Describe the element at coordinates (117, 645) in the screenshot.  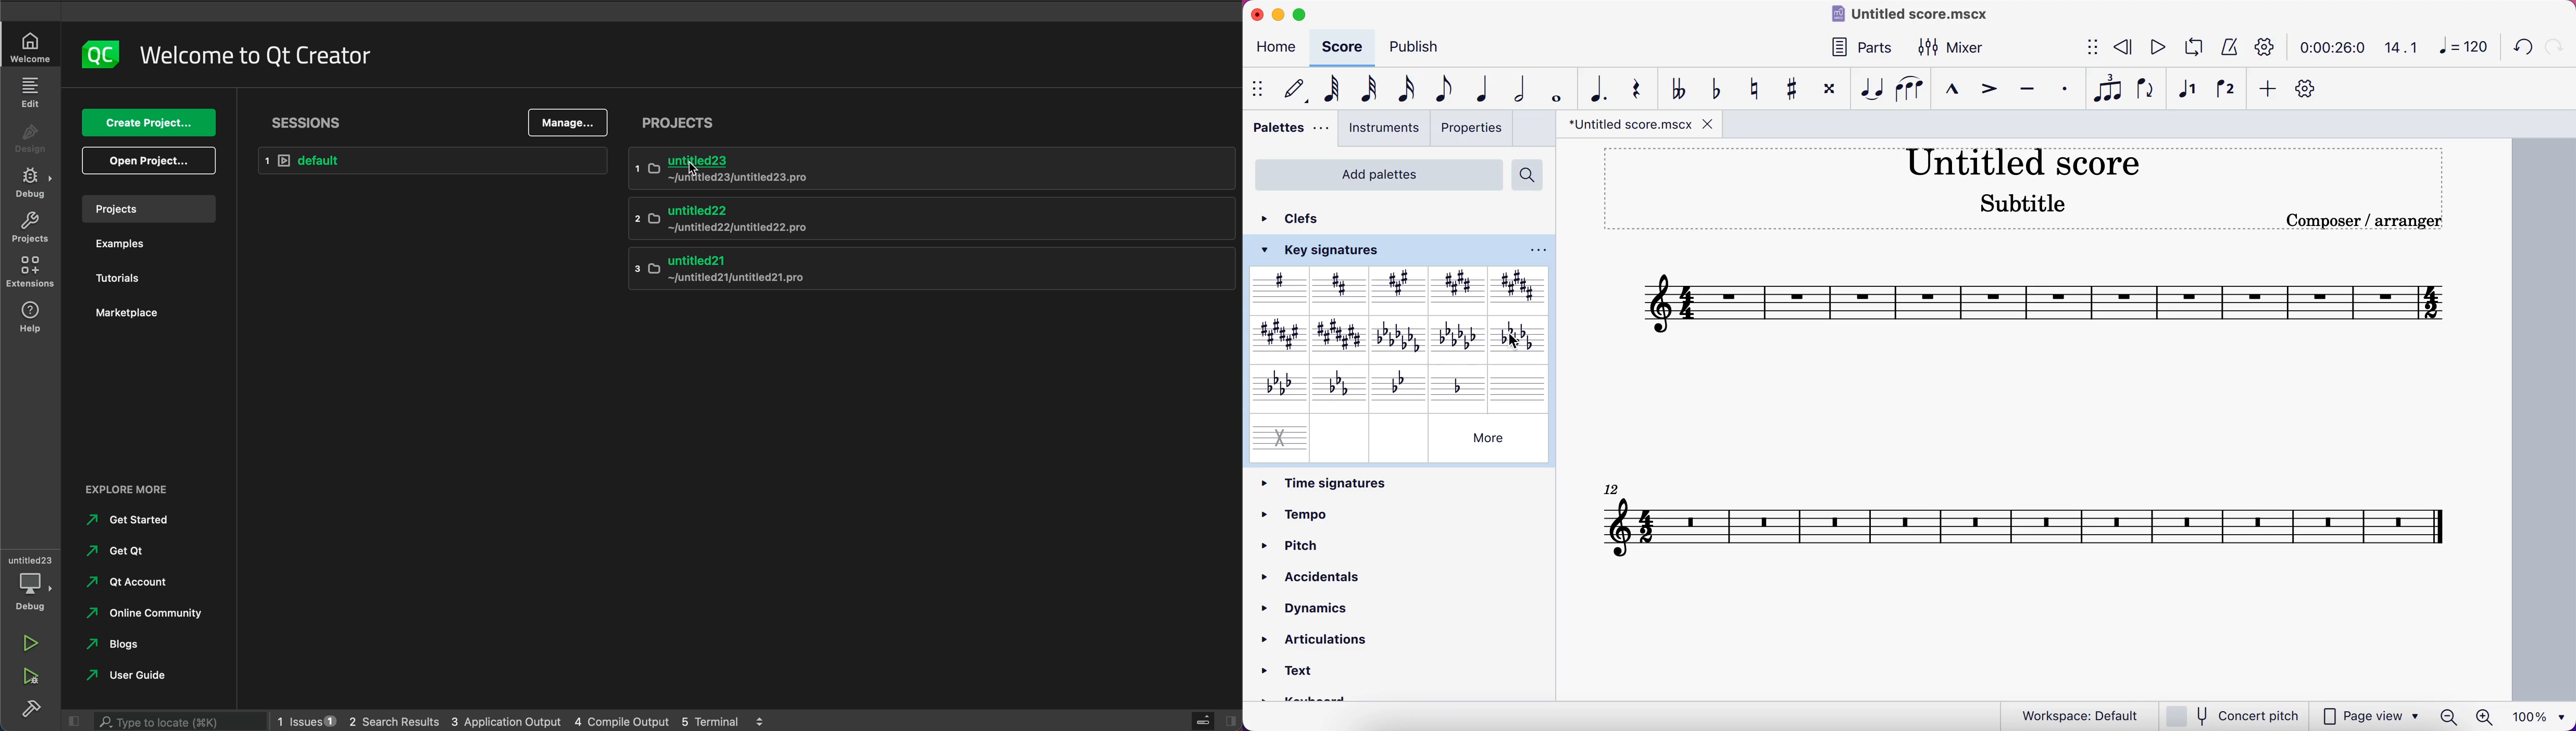
I see `blogs` at that location.